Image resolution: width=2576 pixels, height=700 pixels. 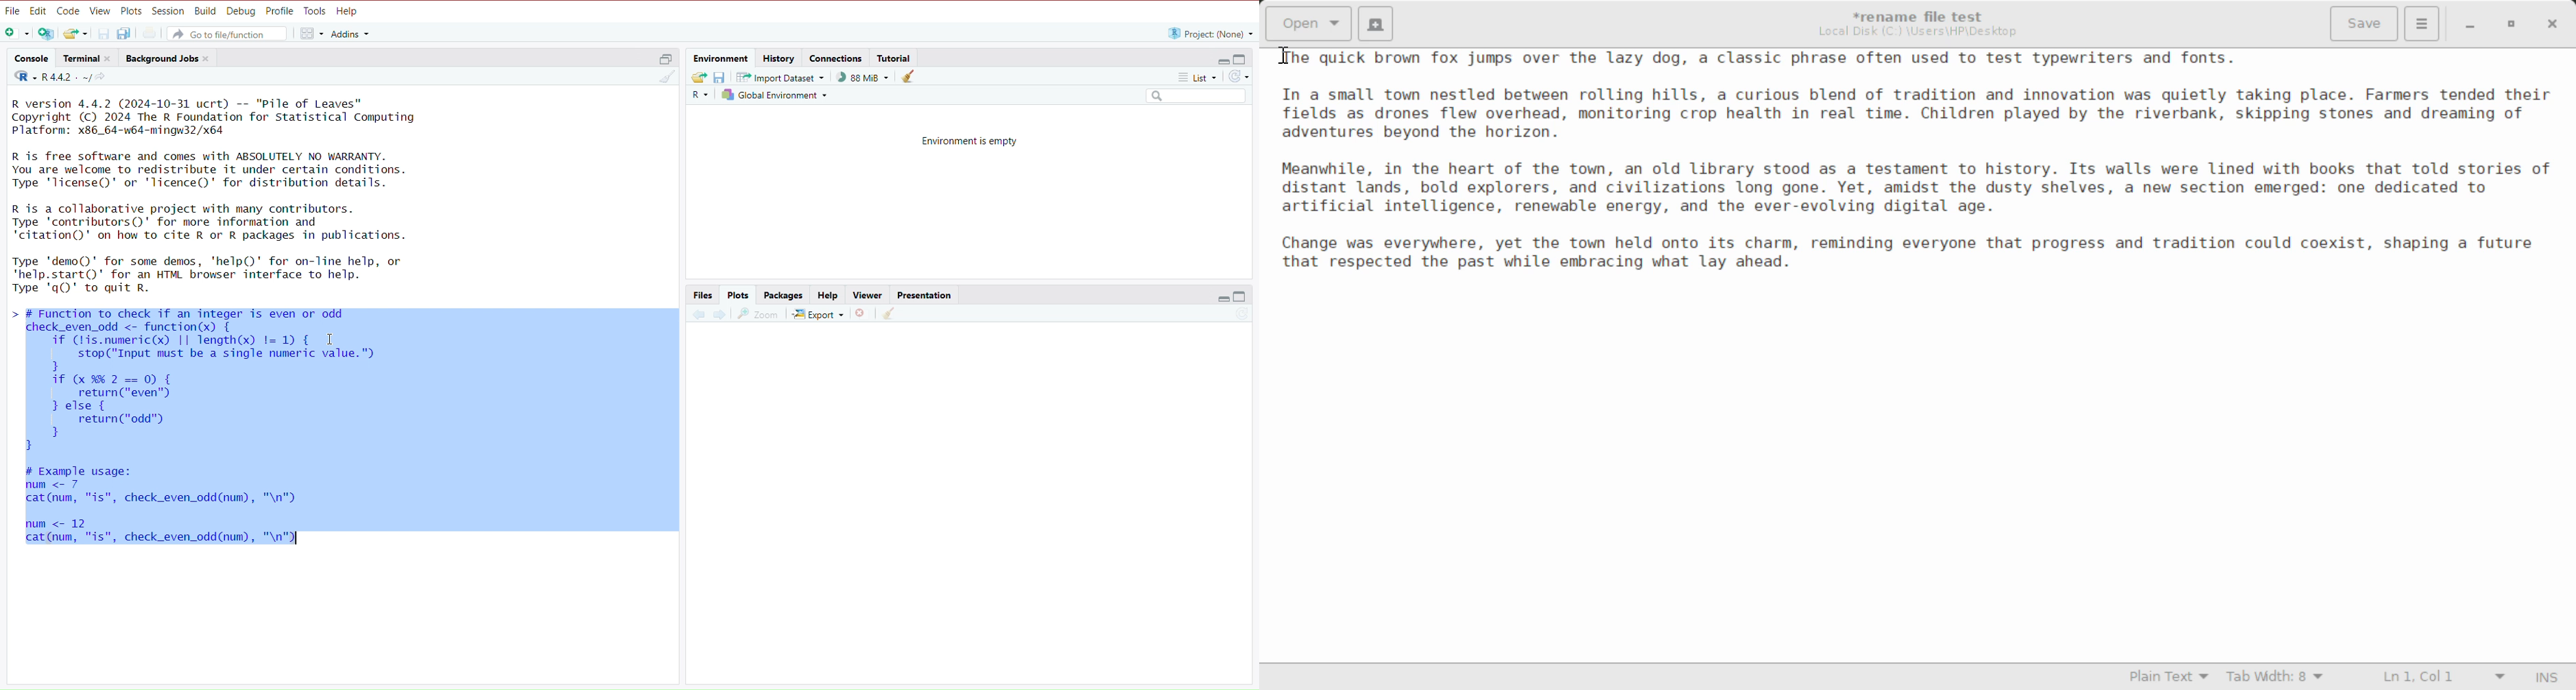 I want to click on session, so click(x=169, y=12).